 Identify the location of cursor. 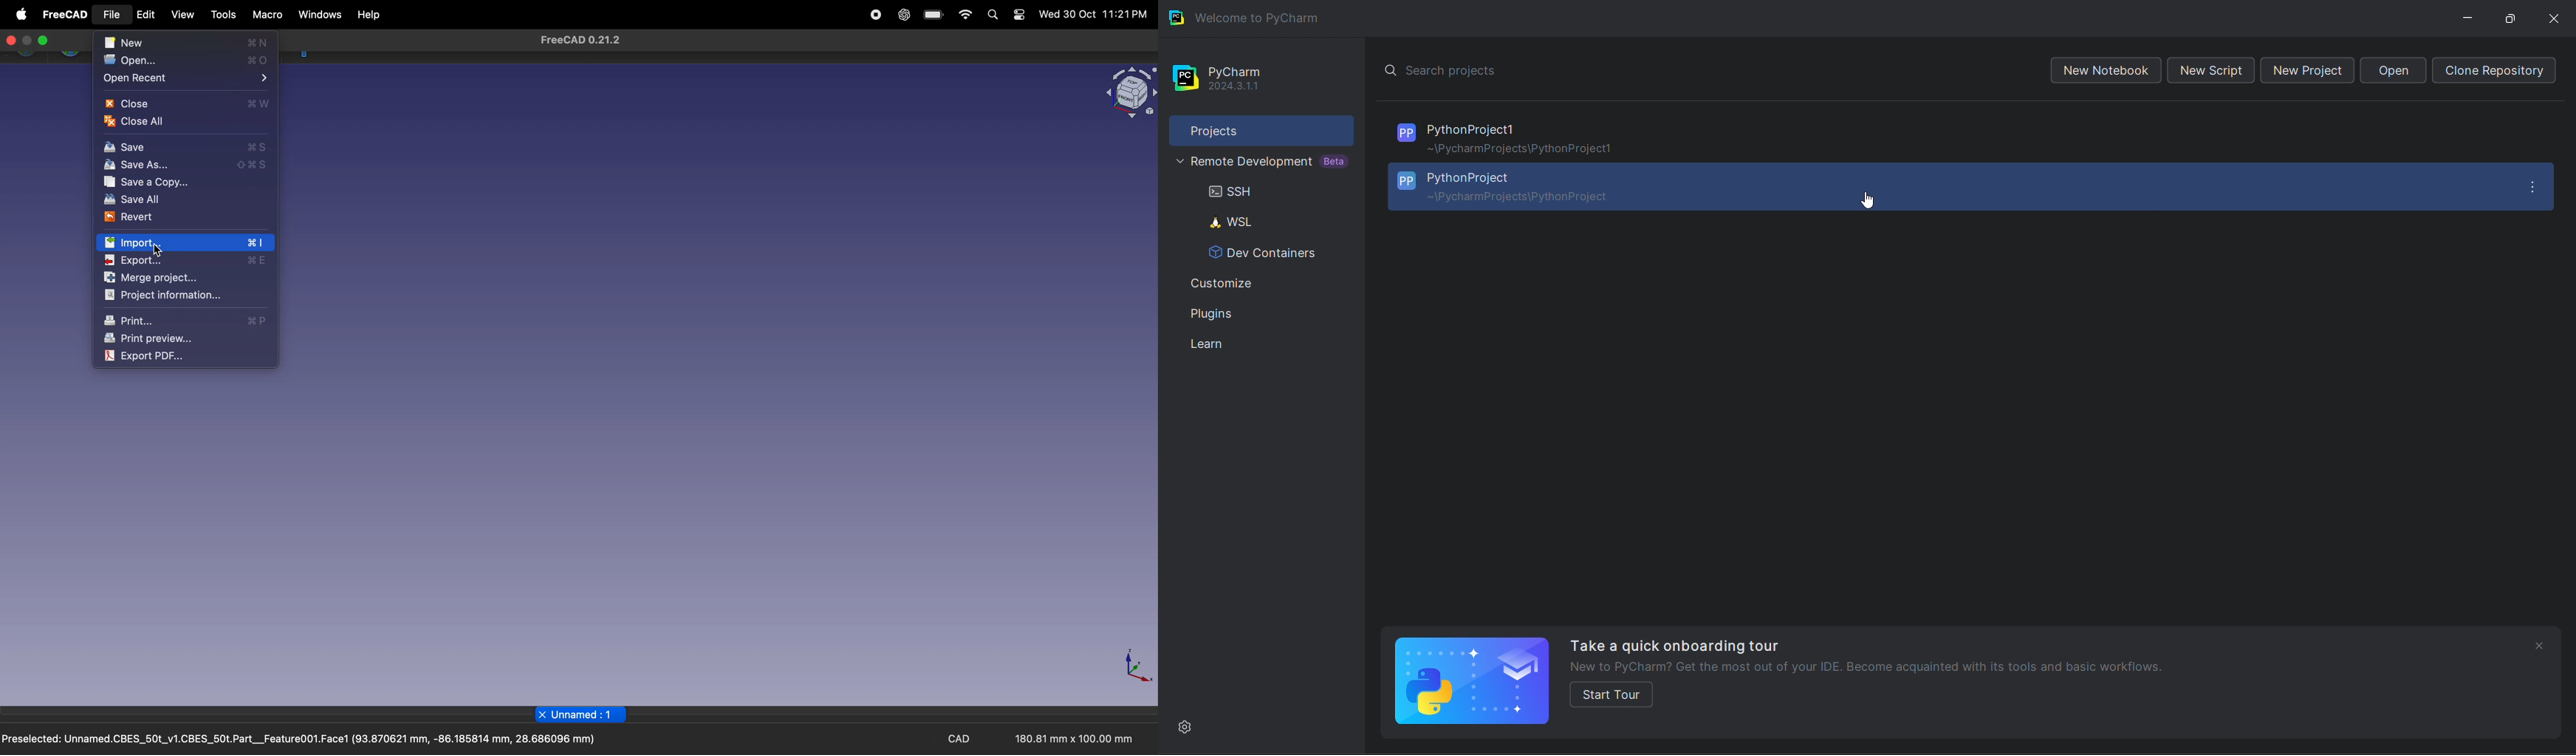
(103, 21).